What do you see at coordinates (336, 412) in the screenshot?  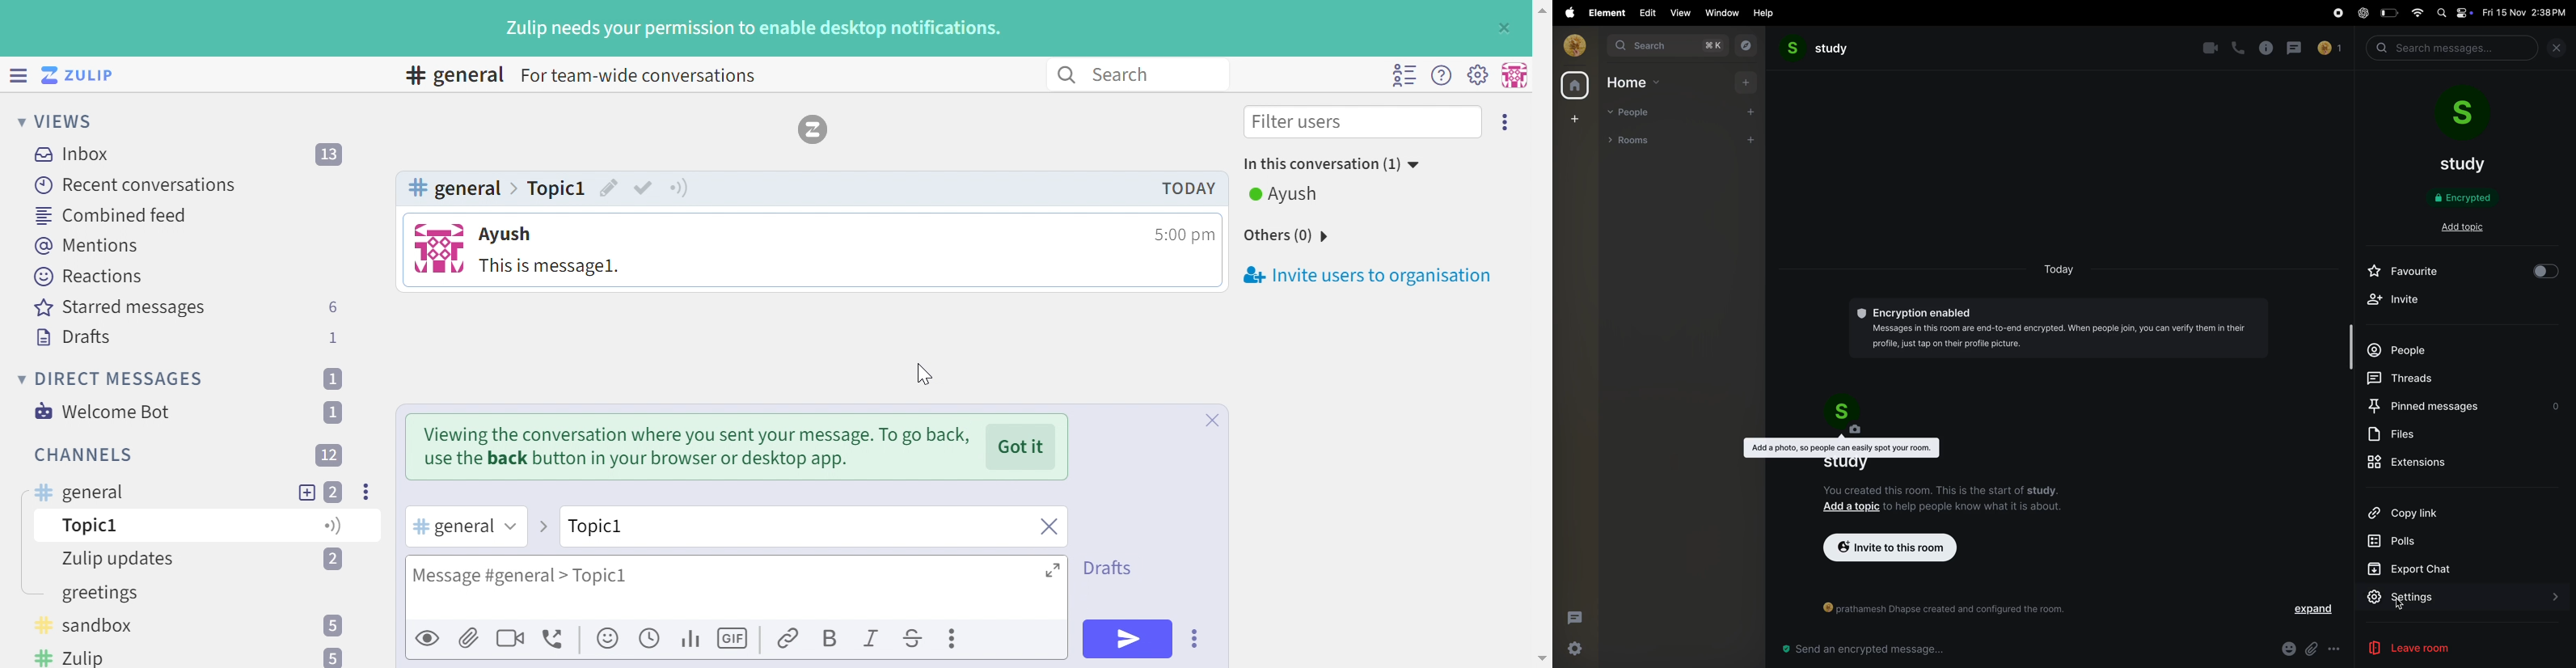 I see `1` at bounding box center [336, 412].